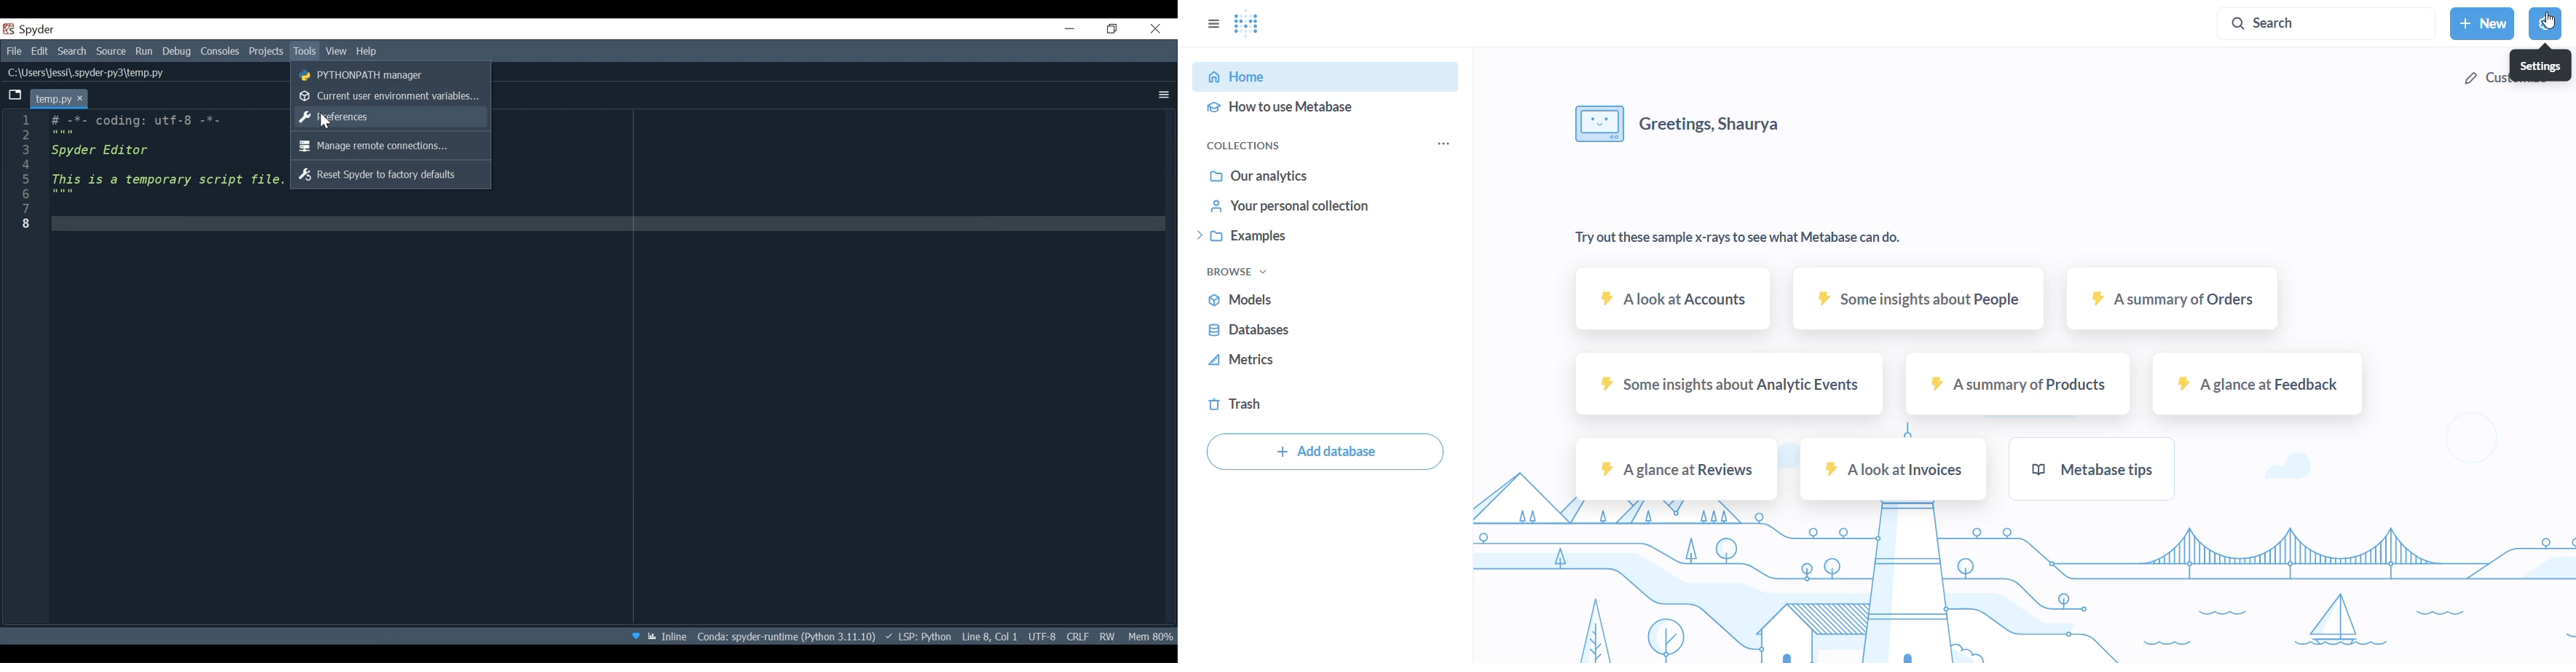  What do you see at coordinates (388, 117) in the screenshot?
I see `Preferences` at bounding box center [388, 117].